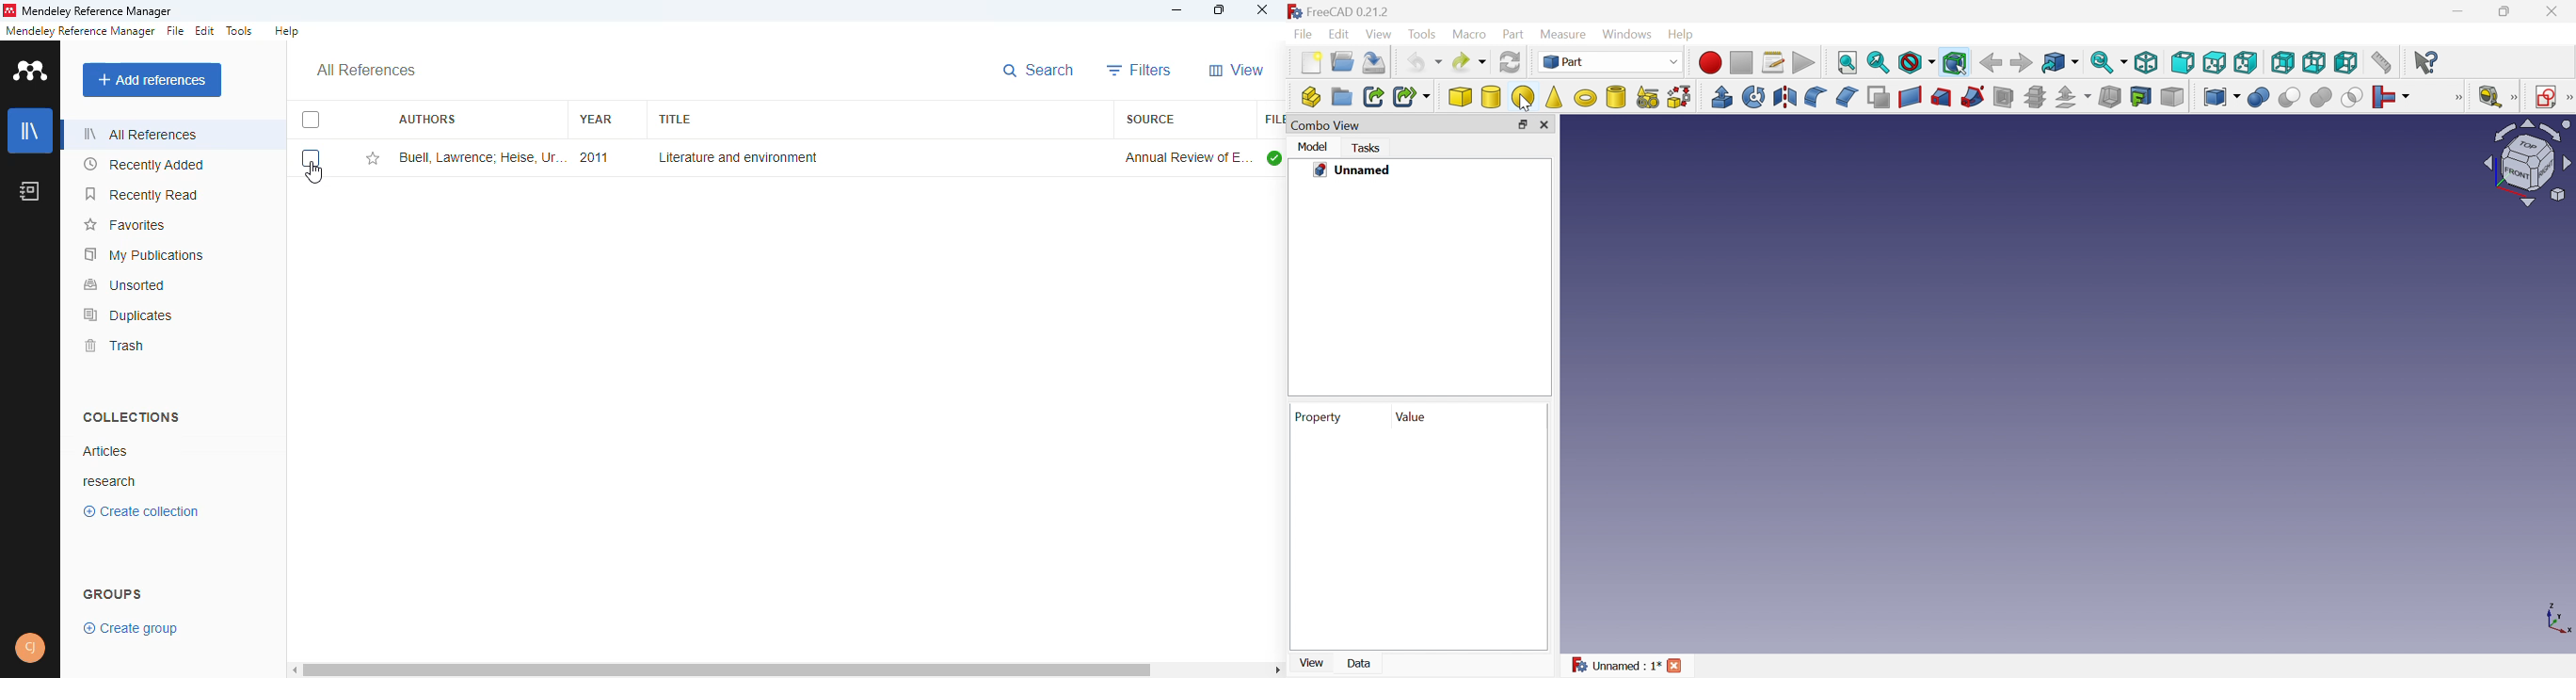 The width and height of the screenshot is (2576, 700). I want to click on logo, so click(1294, 11).